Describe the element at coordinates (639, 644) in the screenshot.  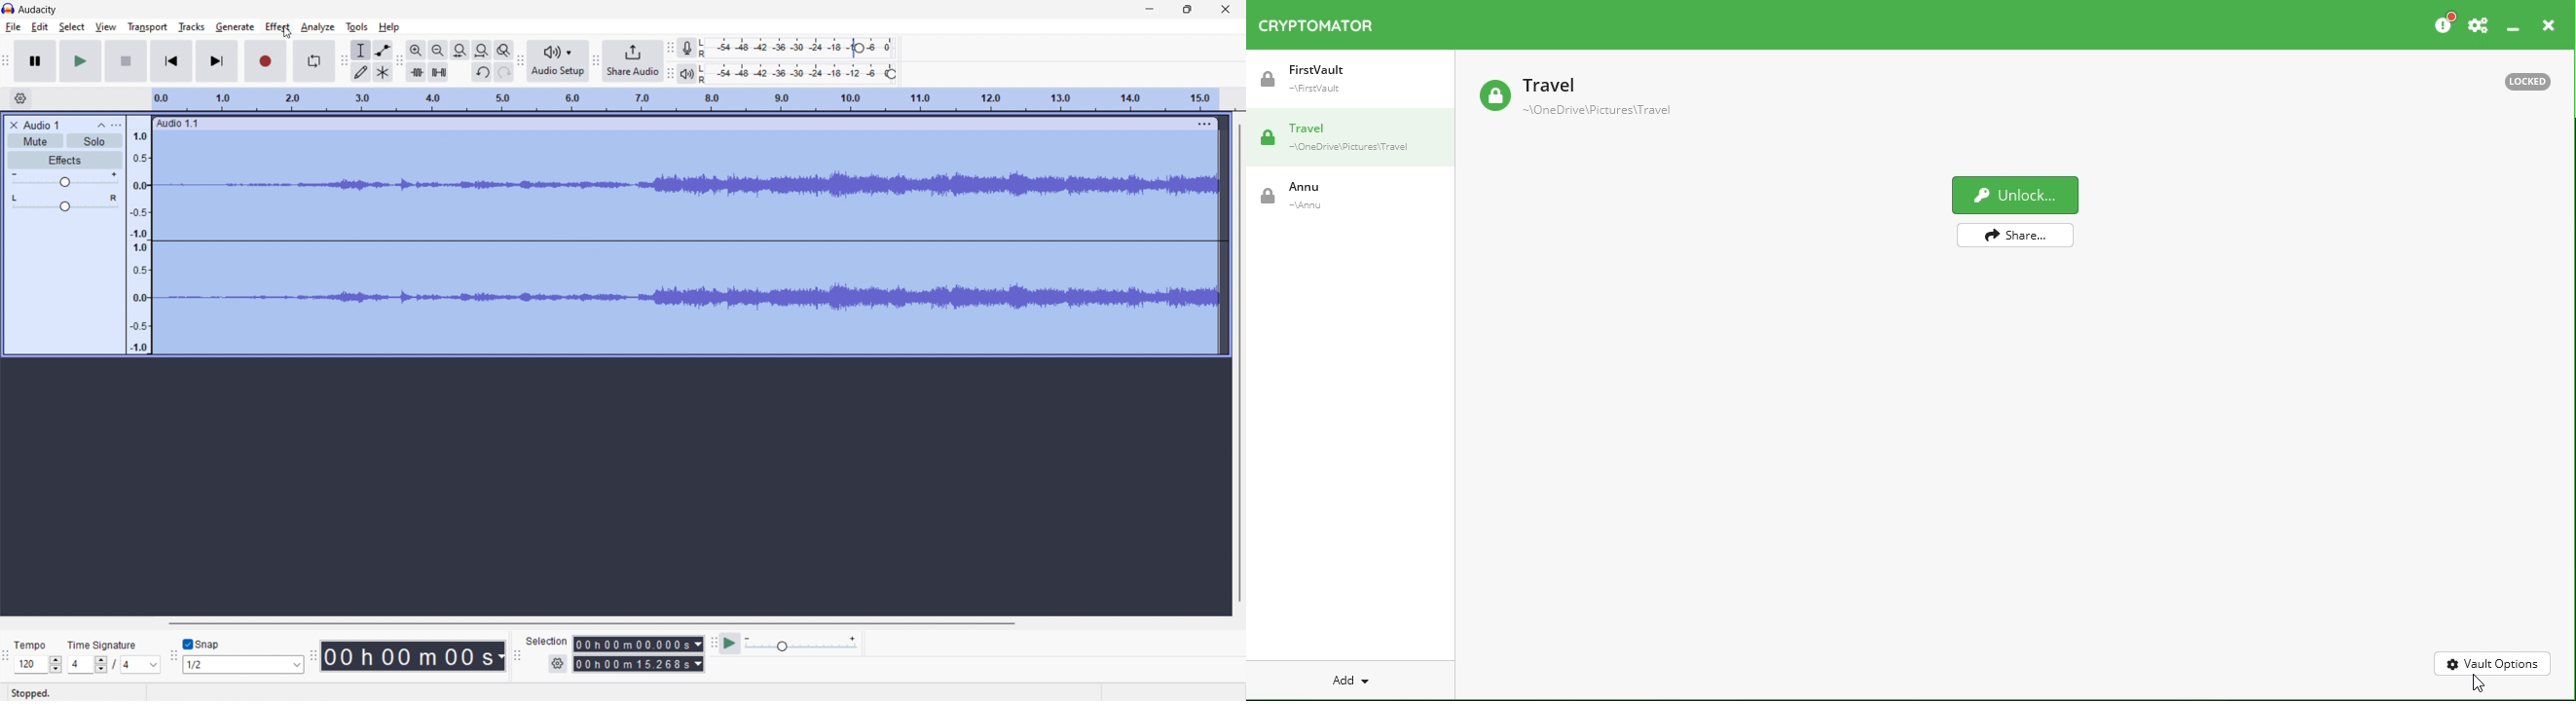
I see `start time` at that location.